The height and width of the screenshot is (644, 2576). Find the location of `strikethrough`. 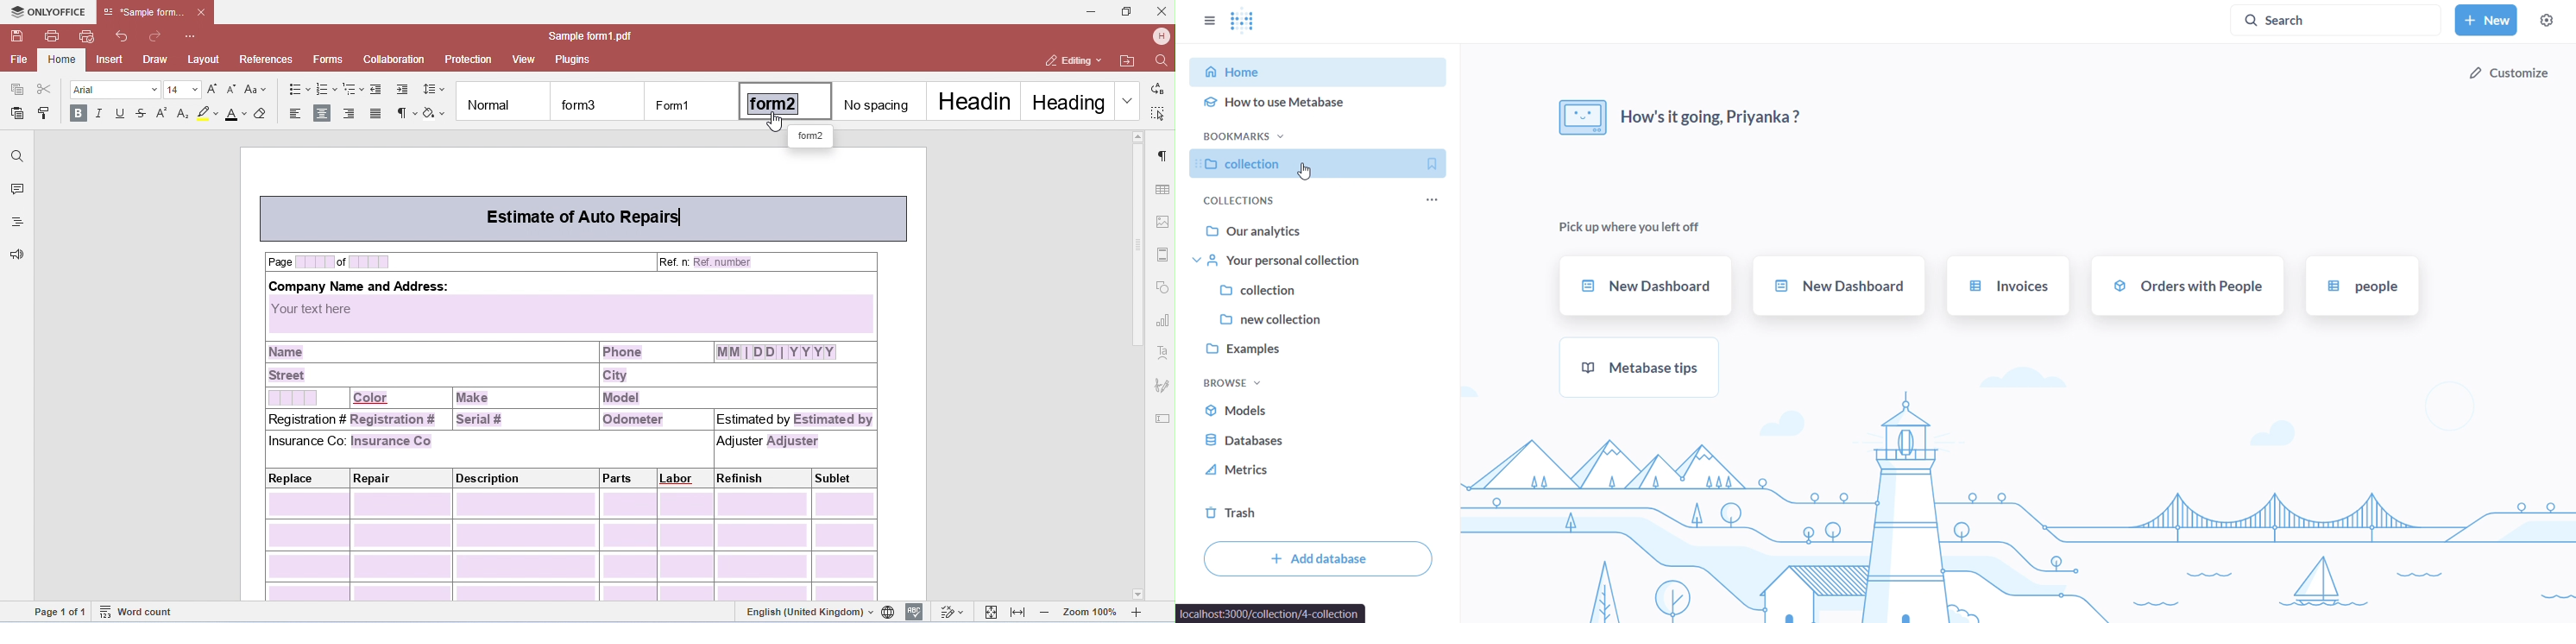

strikethrough is located at coordinates (143, 116).